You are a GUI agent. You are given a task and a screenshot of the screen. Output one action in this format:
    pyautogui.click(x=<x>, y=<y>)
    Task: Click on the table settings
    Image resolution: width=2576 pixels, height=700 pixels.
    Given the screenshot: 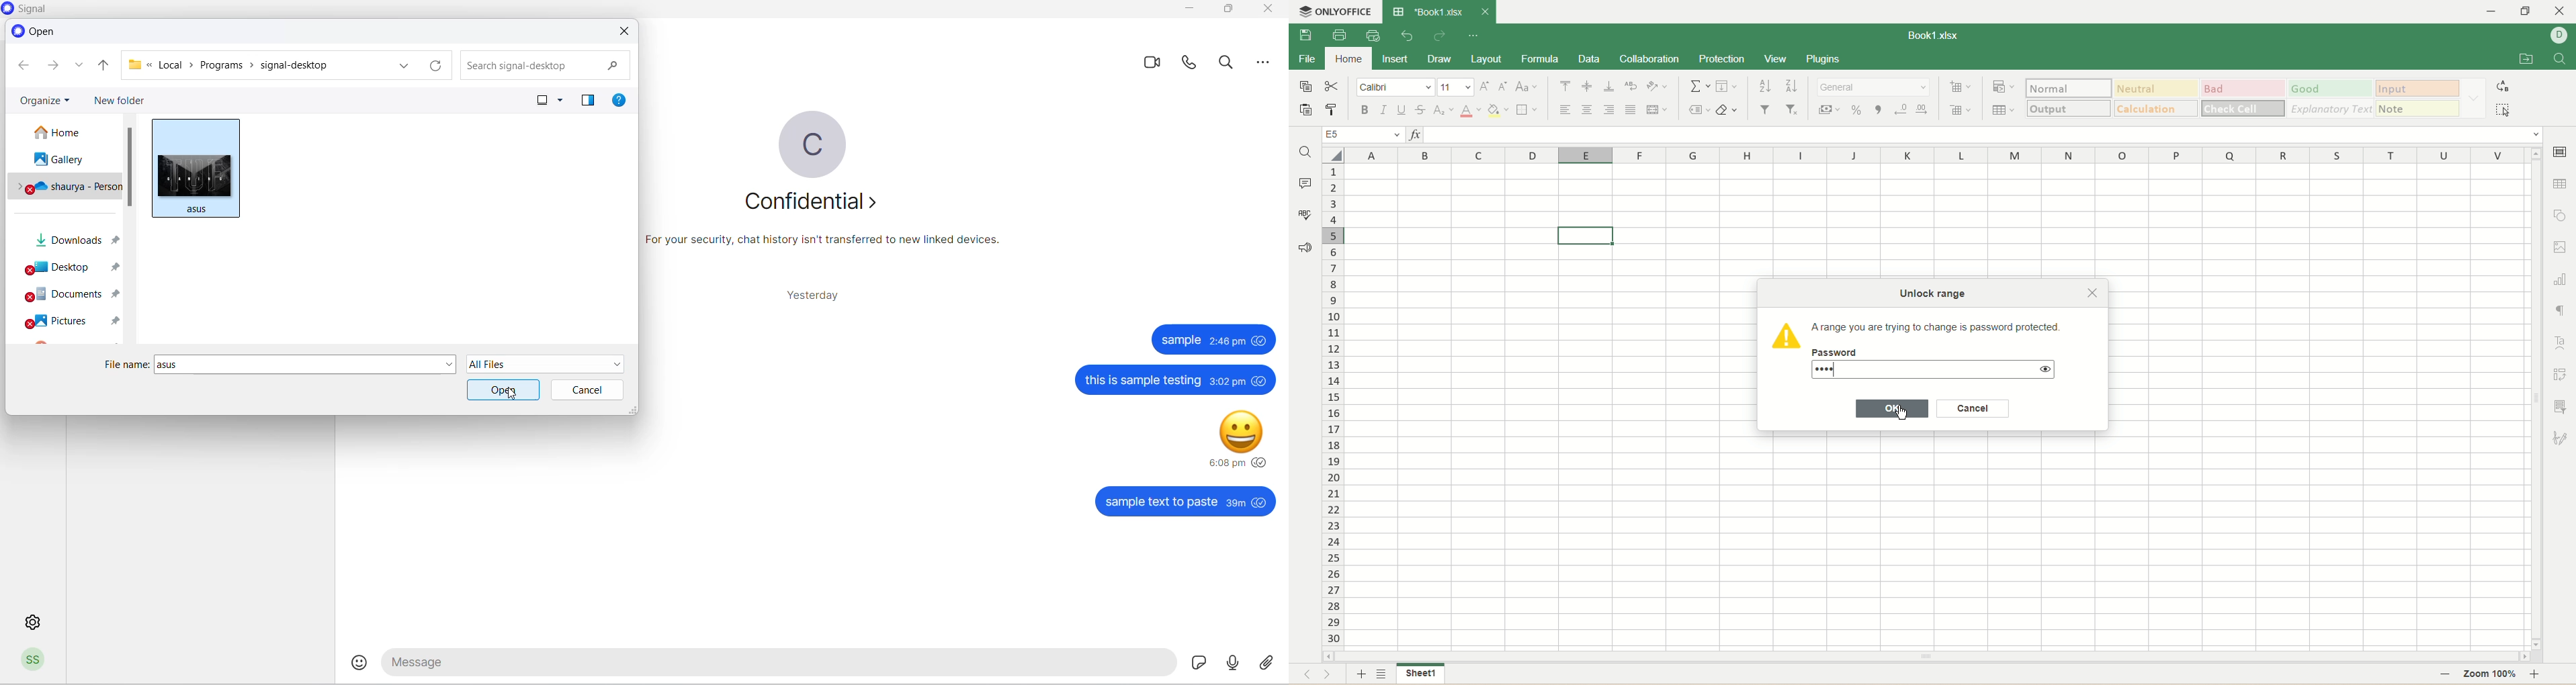 What is the action you would take?
    pyautogui.click(x=2561, y=185)
    